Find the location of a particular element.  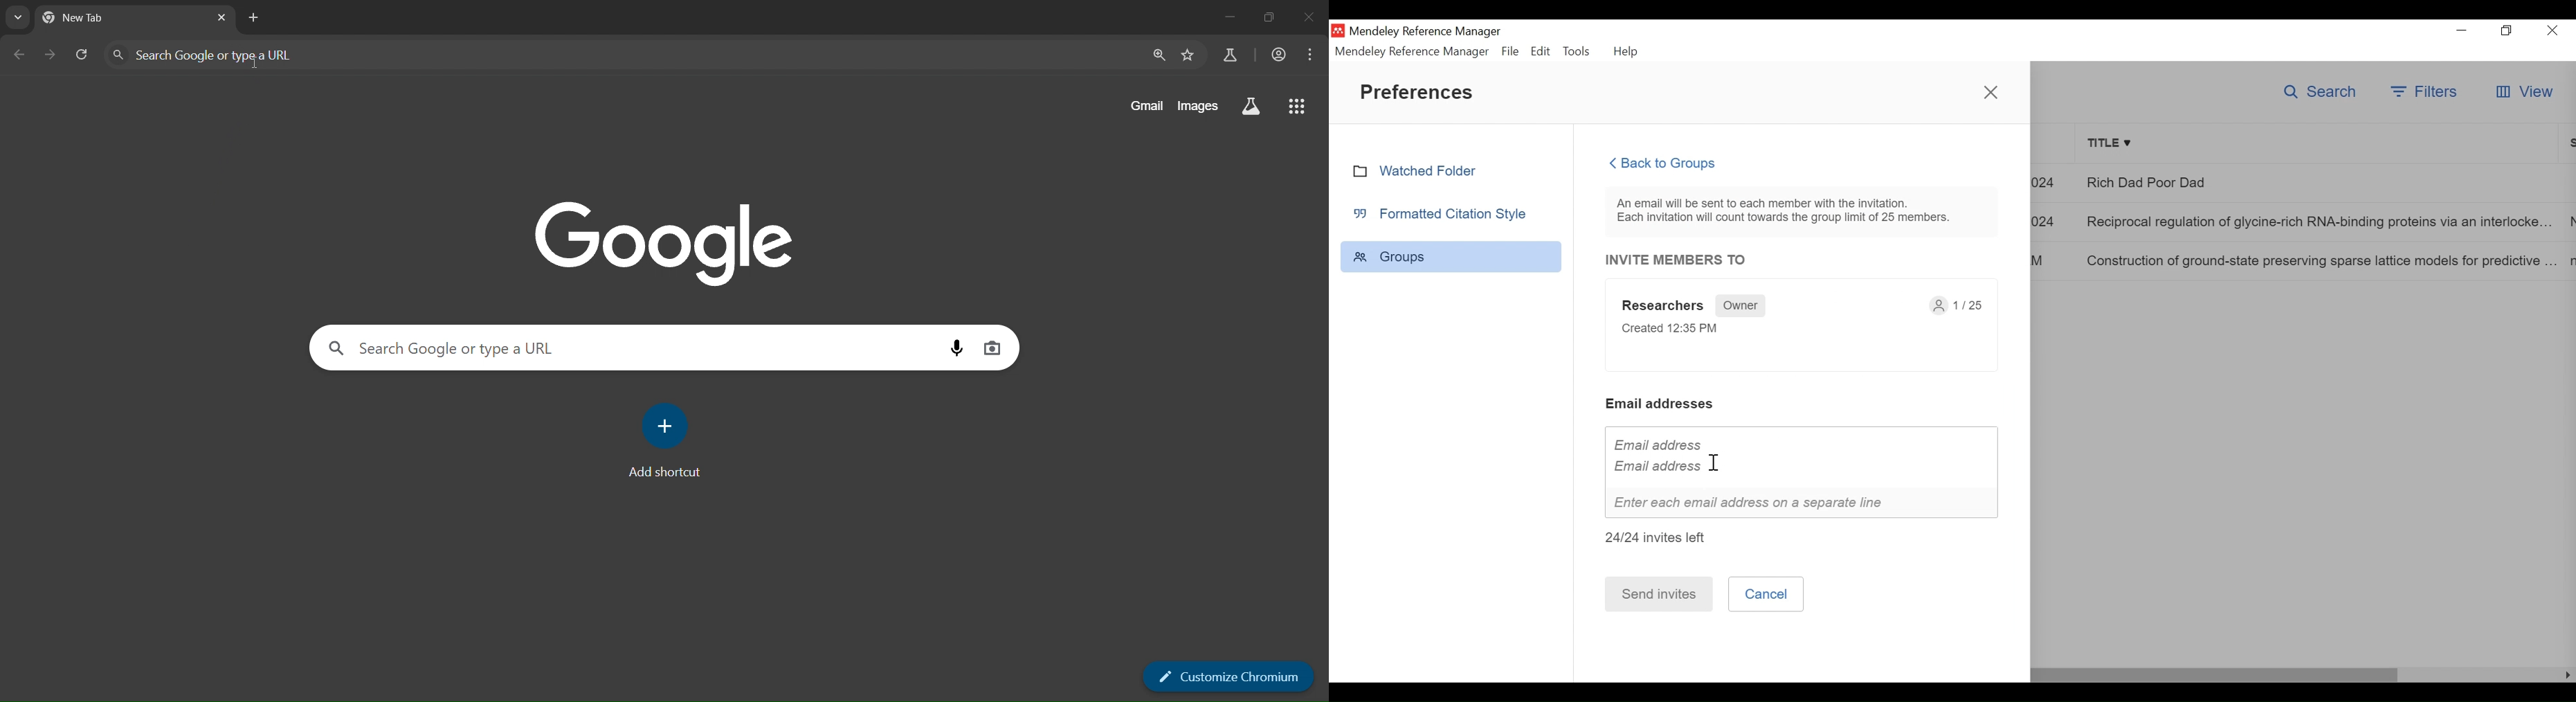

Group is located at coordinates (1451, 256).